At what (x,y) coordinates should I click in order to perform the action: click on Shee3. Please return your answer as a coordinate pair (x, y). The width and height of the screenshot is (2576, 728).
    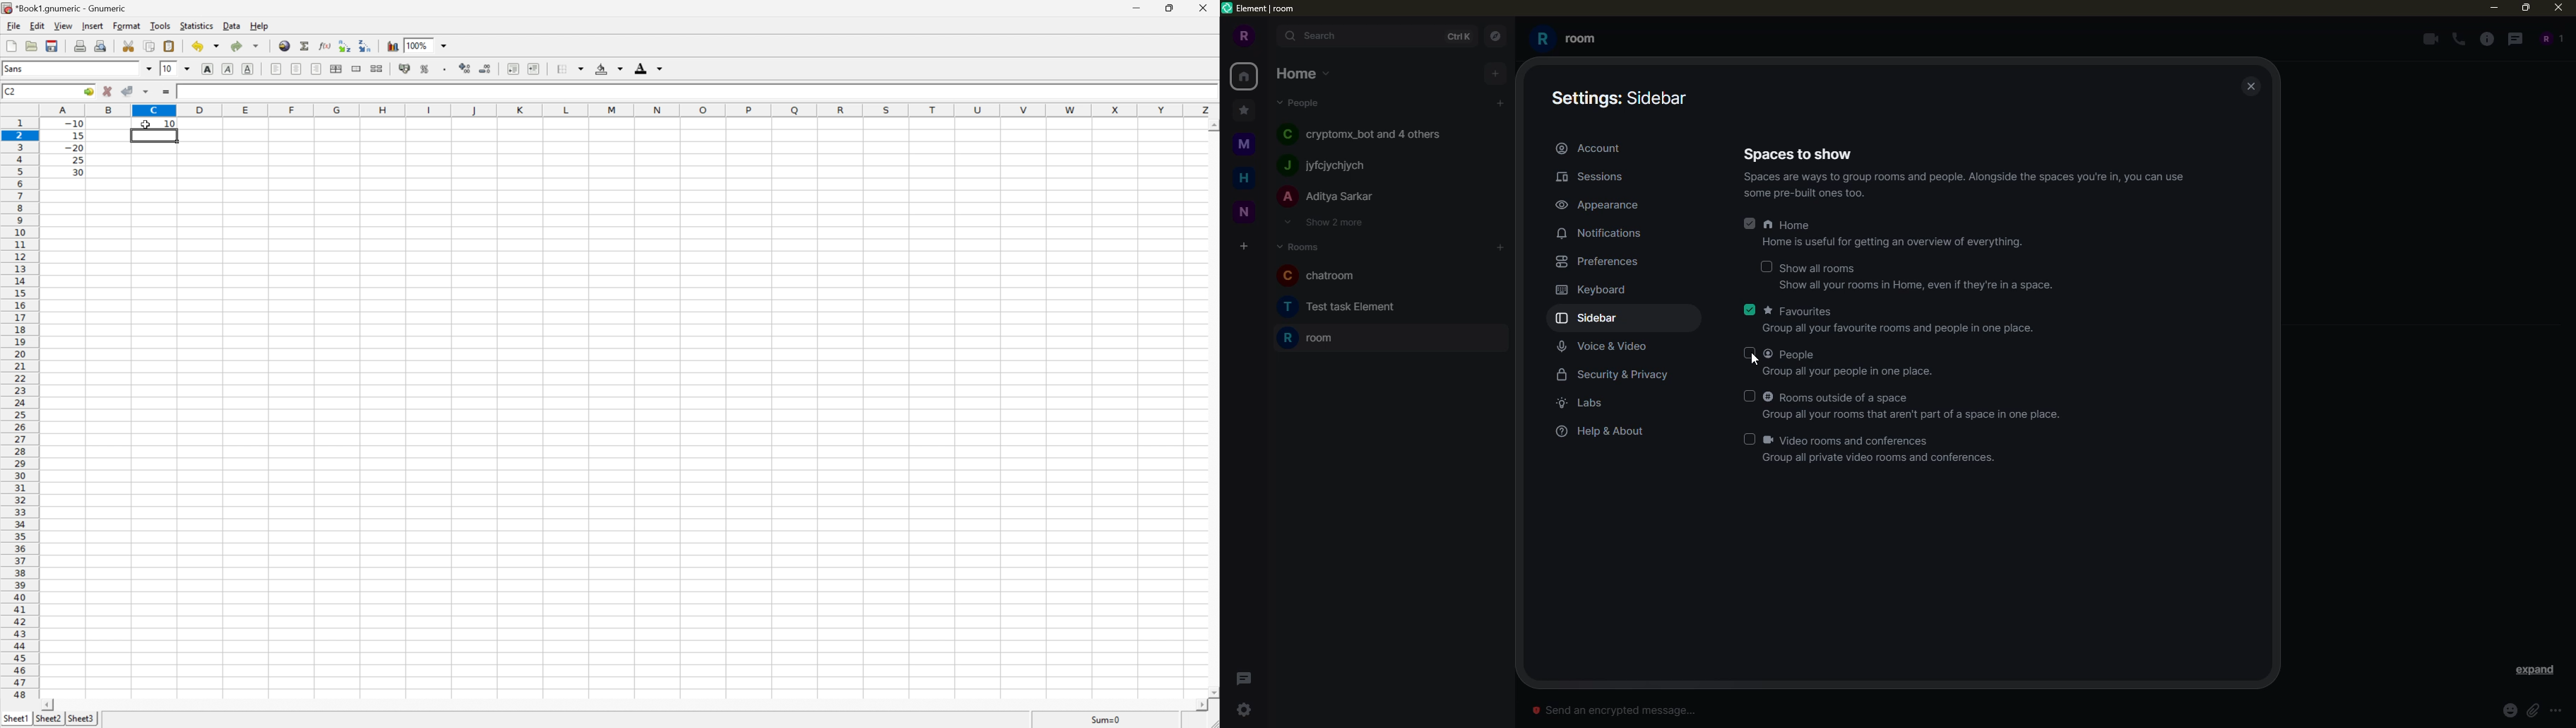
    Looking at the image, I should click on (81, 718).